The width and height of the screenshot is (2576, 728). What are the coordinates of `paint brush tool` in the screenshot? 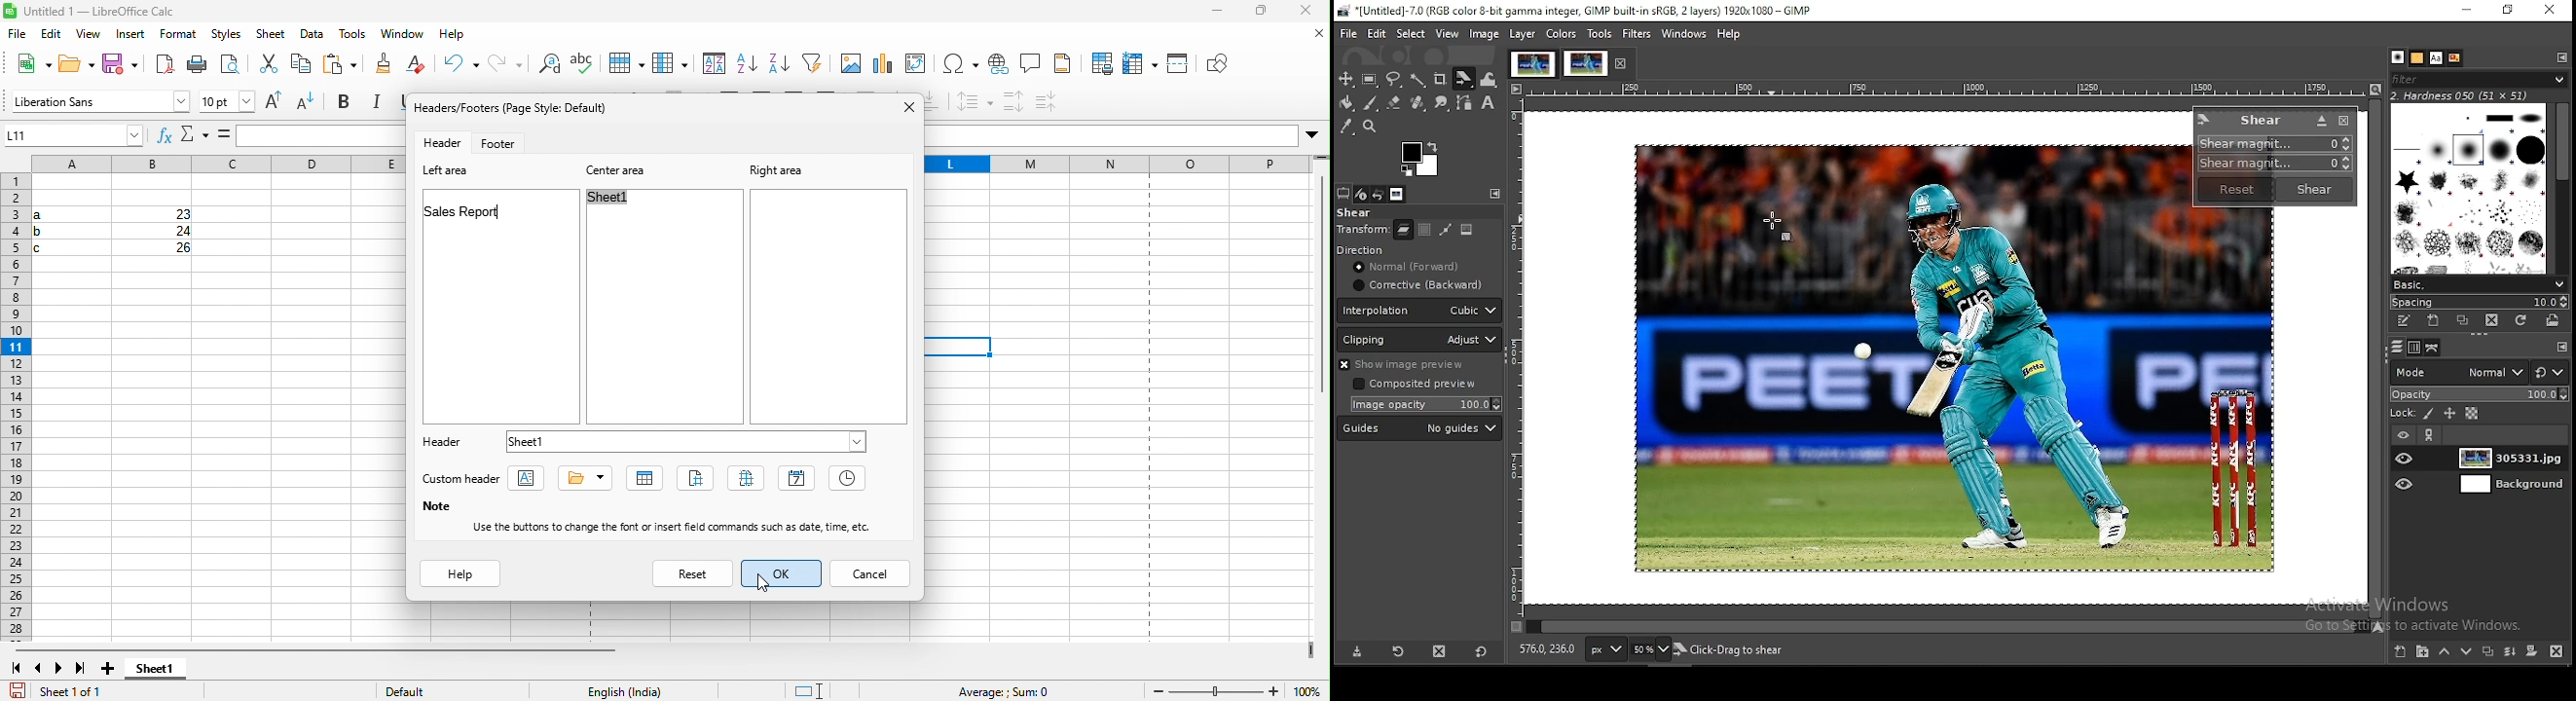 It's located at (1374, 104).